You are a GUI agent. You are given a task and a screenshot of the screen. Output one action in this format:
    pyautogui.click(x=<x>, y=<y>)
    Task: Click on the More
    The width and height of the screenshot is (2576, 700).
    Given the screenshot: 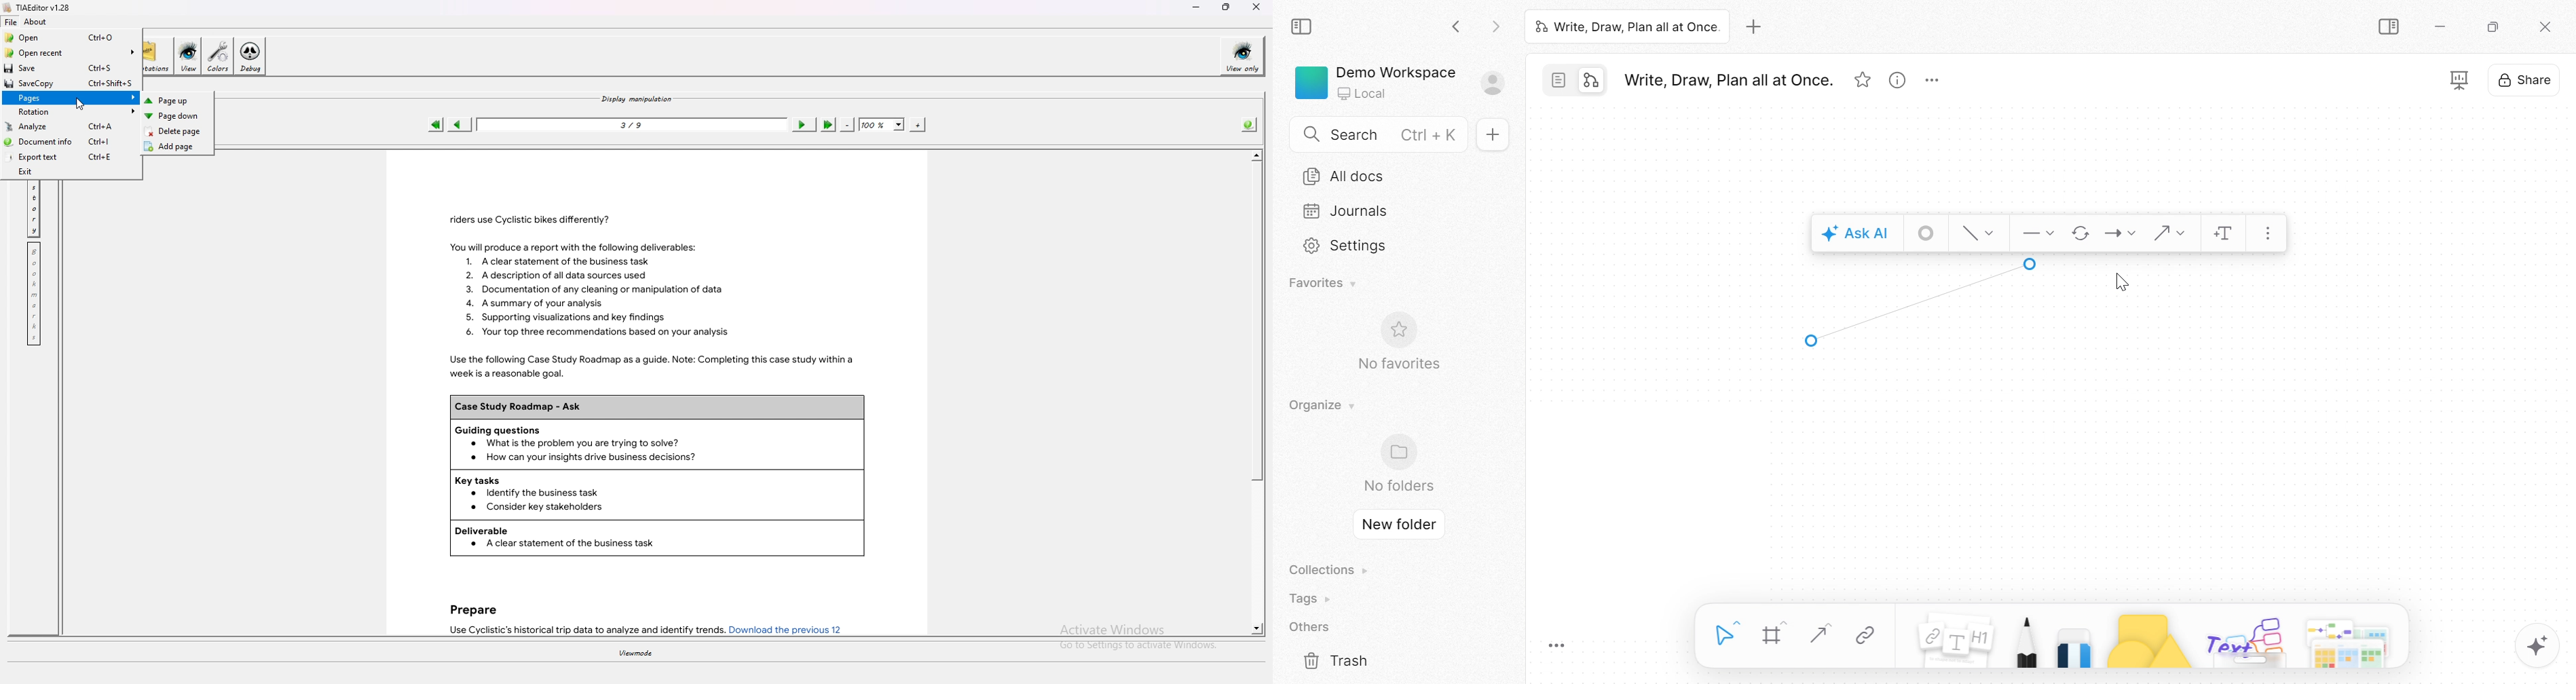 What is the action you would take?
    pyautogui.click(x=2273, y=234)
    